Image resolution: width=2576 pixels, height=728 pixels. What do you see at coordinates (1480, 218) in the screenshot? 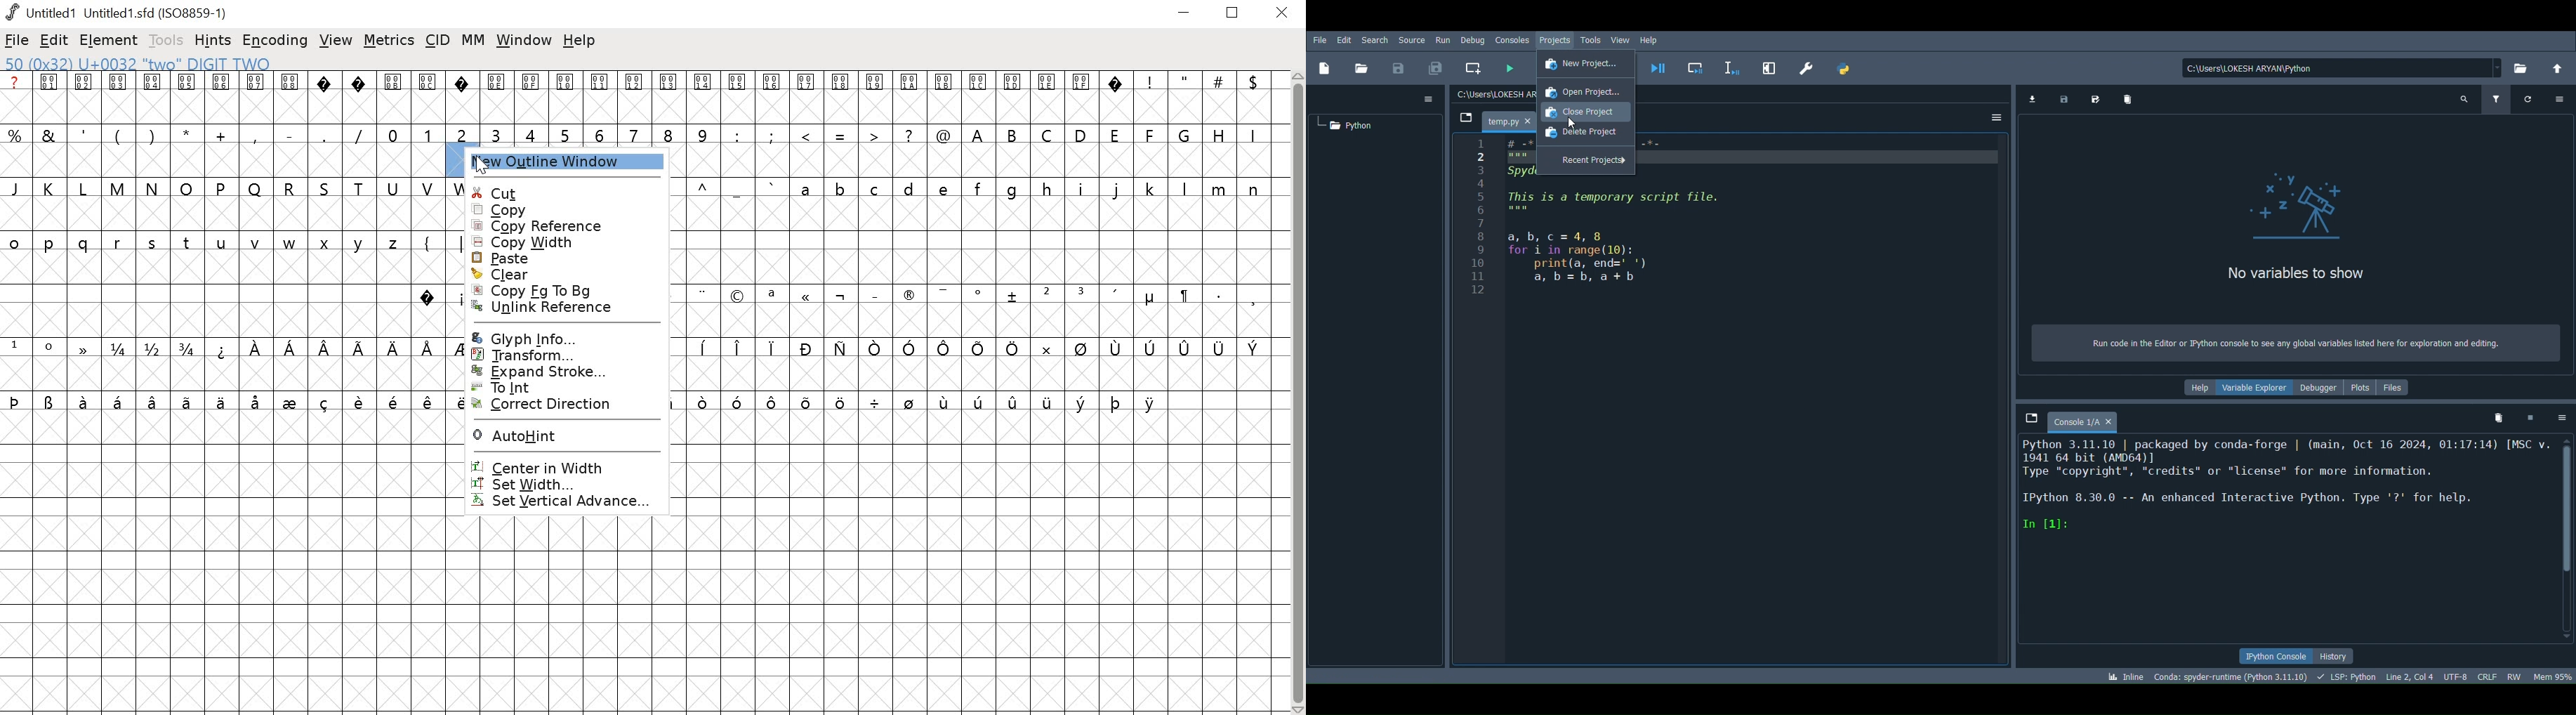
I see `serial number (1-12)` at bounding box center [1480, 218].